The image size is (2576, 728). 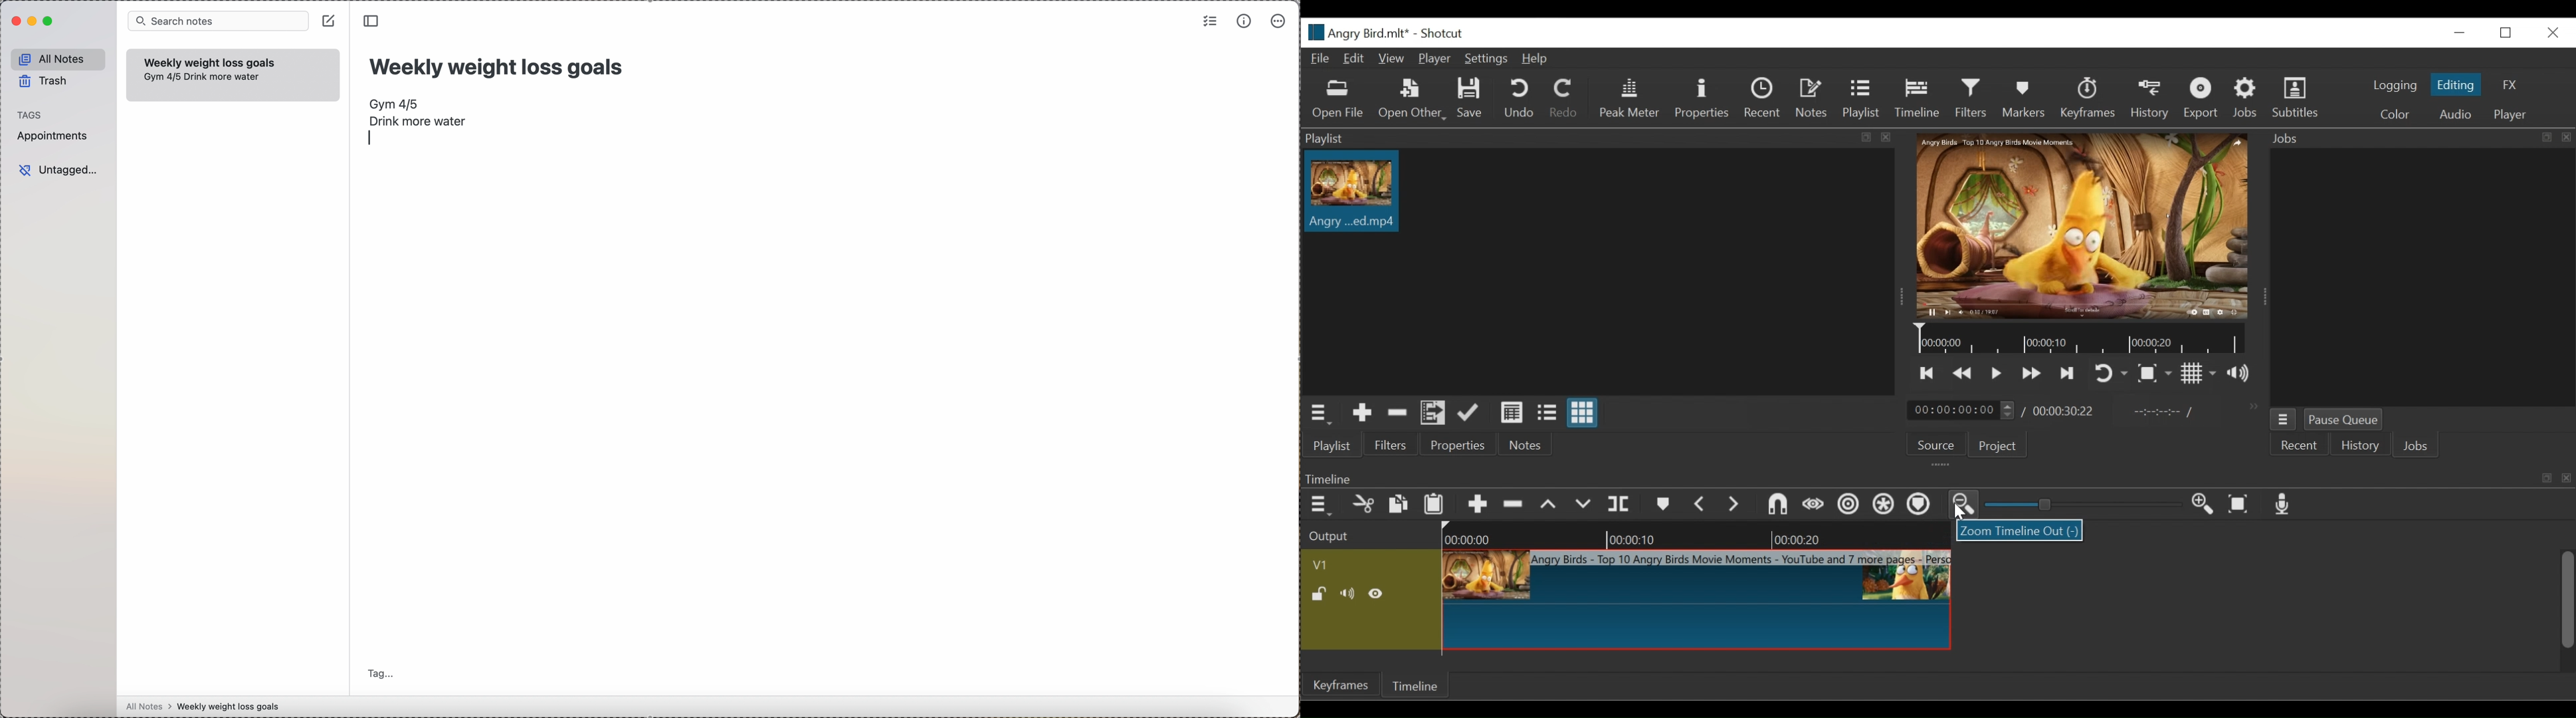 What do you see at coordinates (2395, 86) in the screenshot?
I see `logging` at bounding box center [2395, 86].